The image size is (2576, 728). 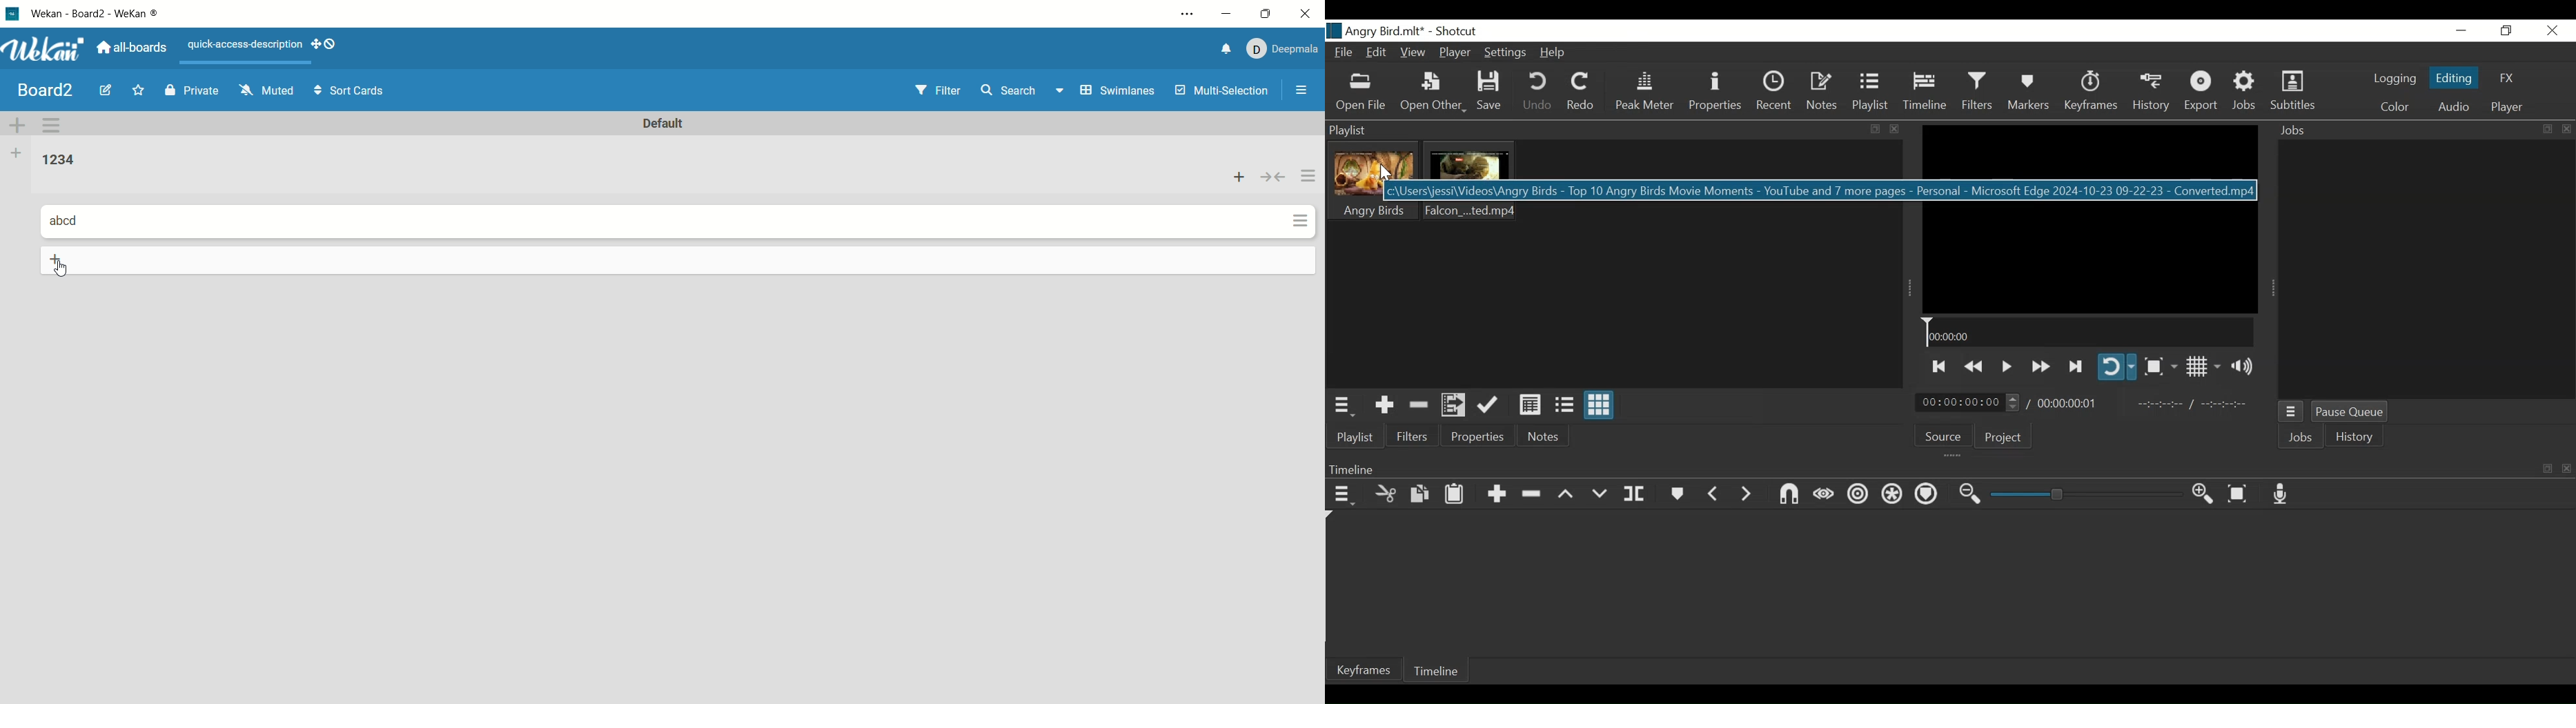 I want to click on Toggle play or pause, so click(x=2007, y=364).